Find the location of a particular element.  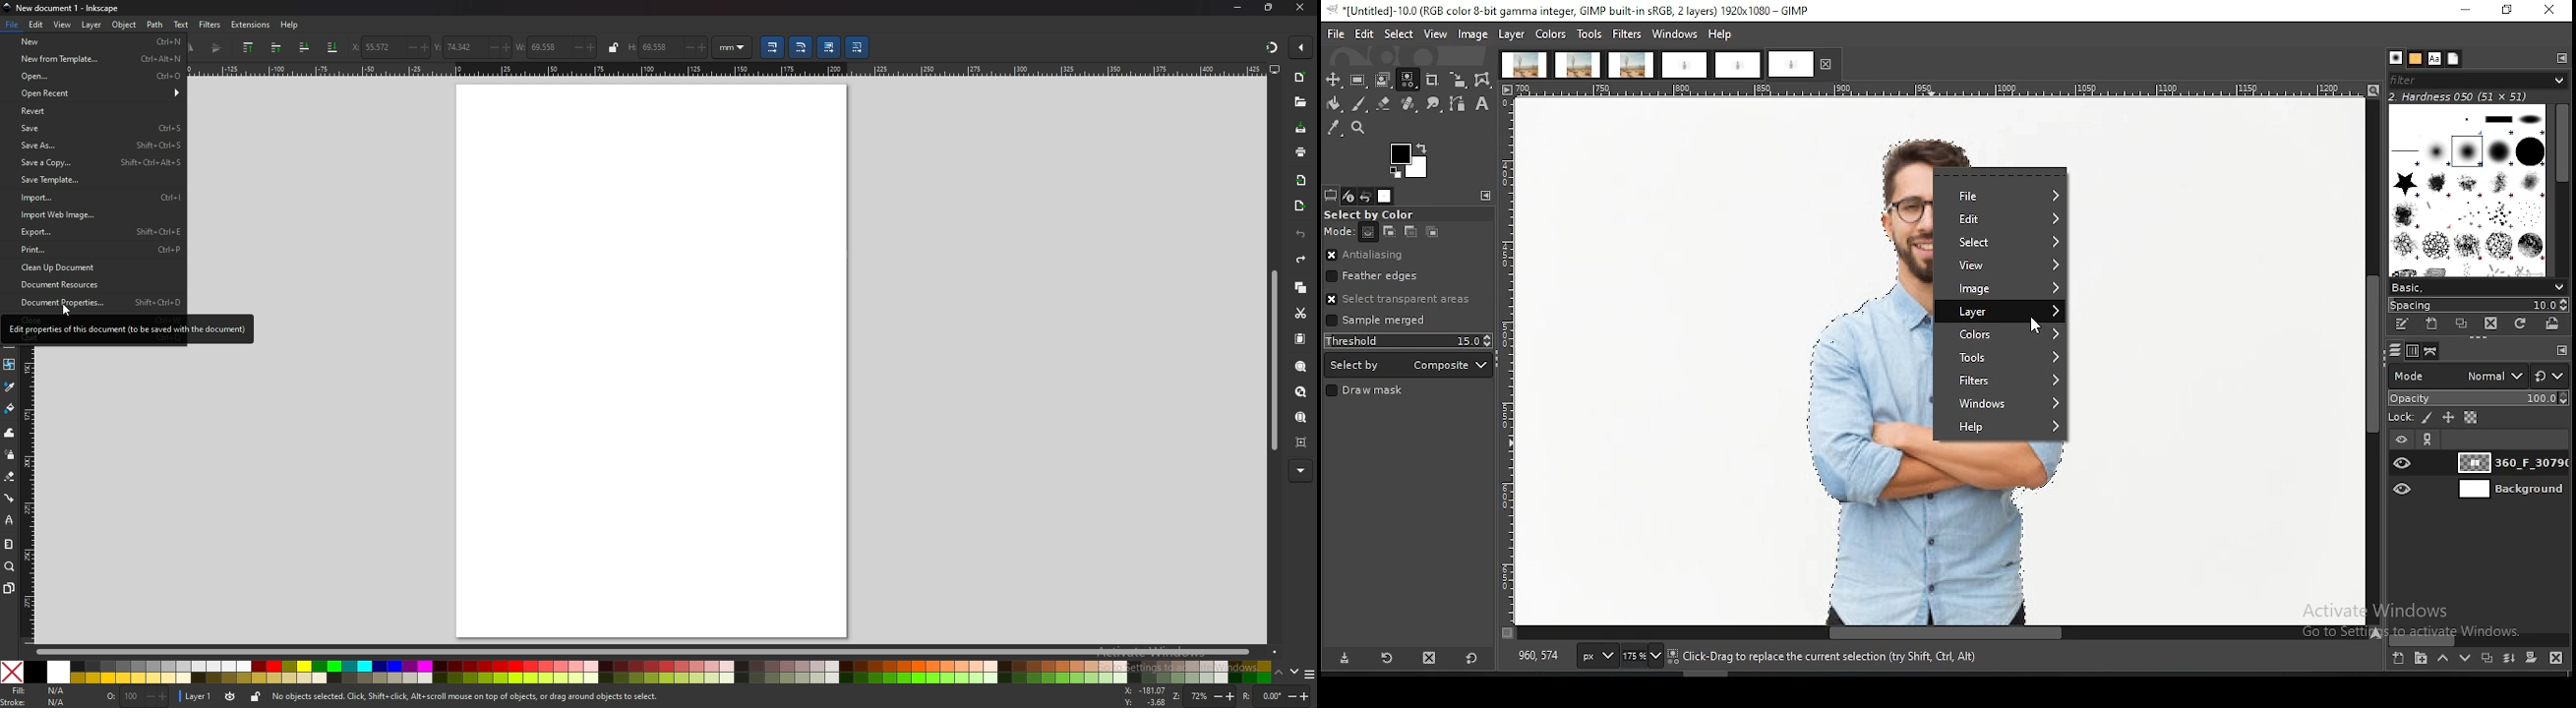

layer is located at coordinates (2509, 489).